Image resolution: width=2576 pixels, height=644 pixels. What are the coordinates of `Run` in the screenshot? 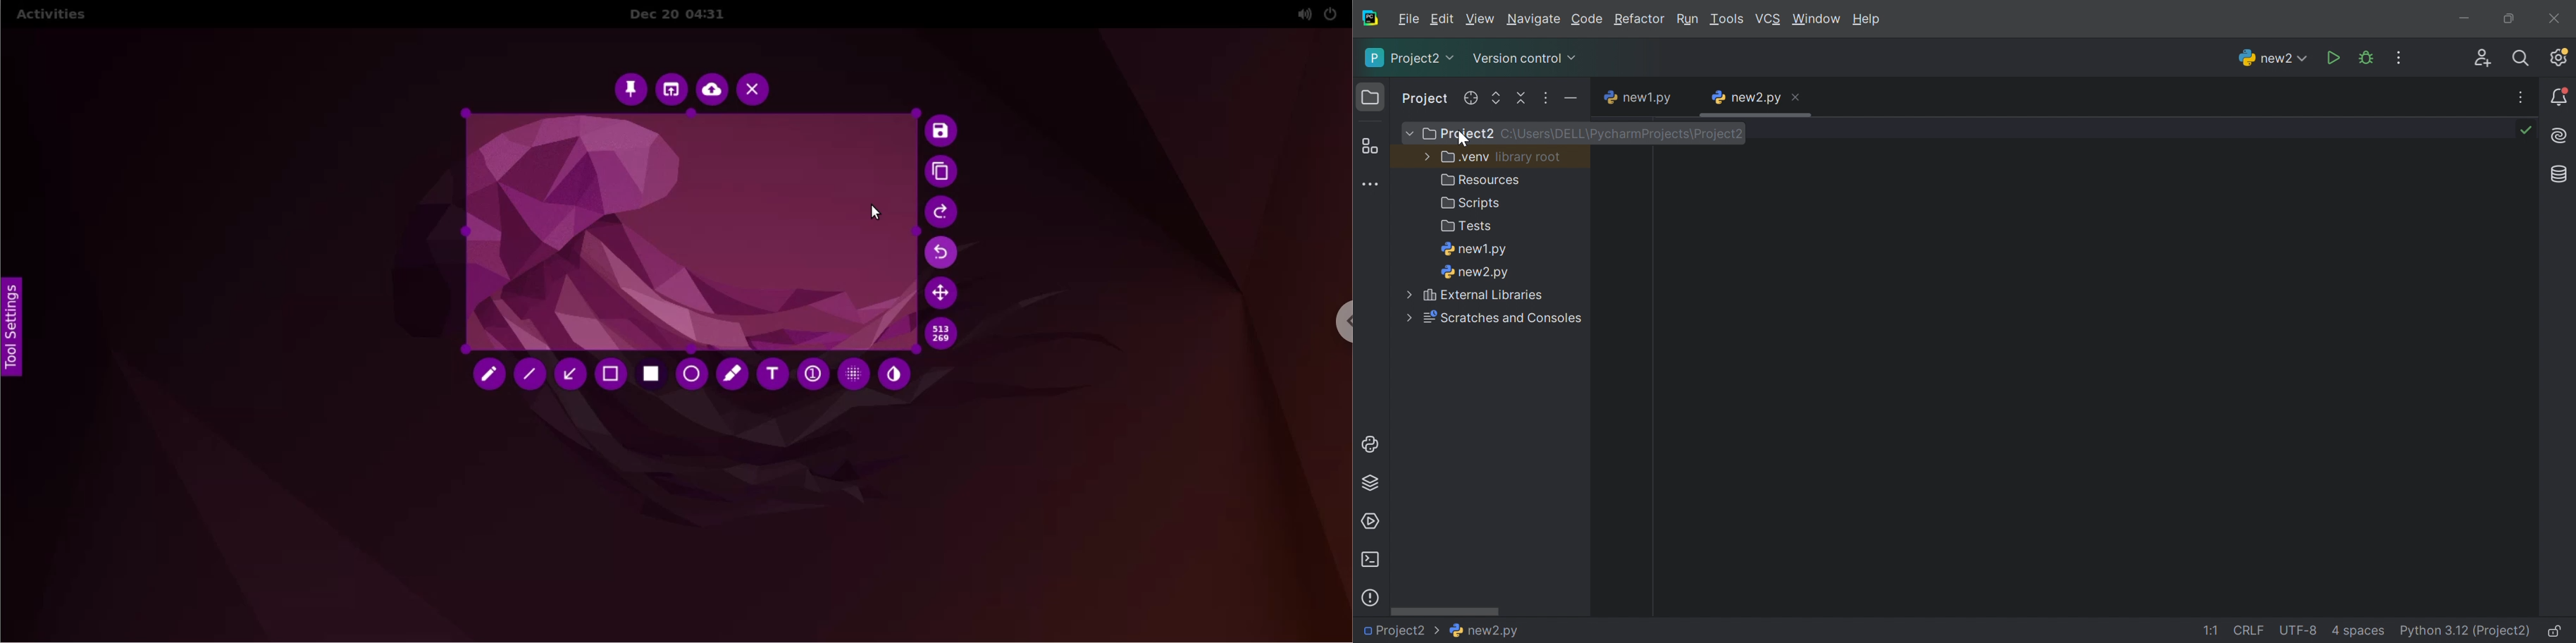 It's located at (2333, 57).